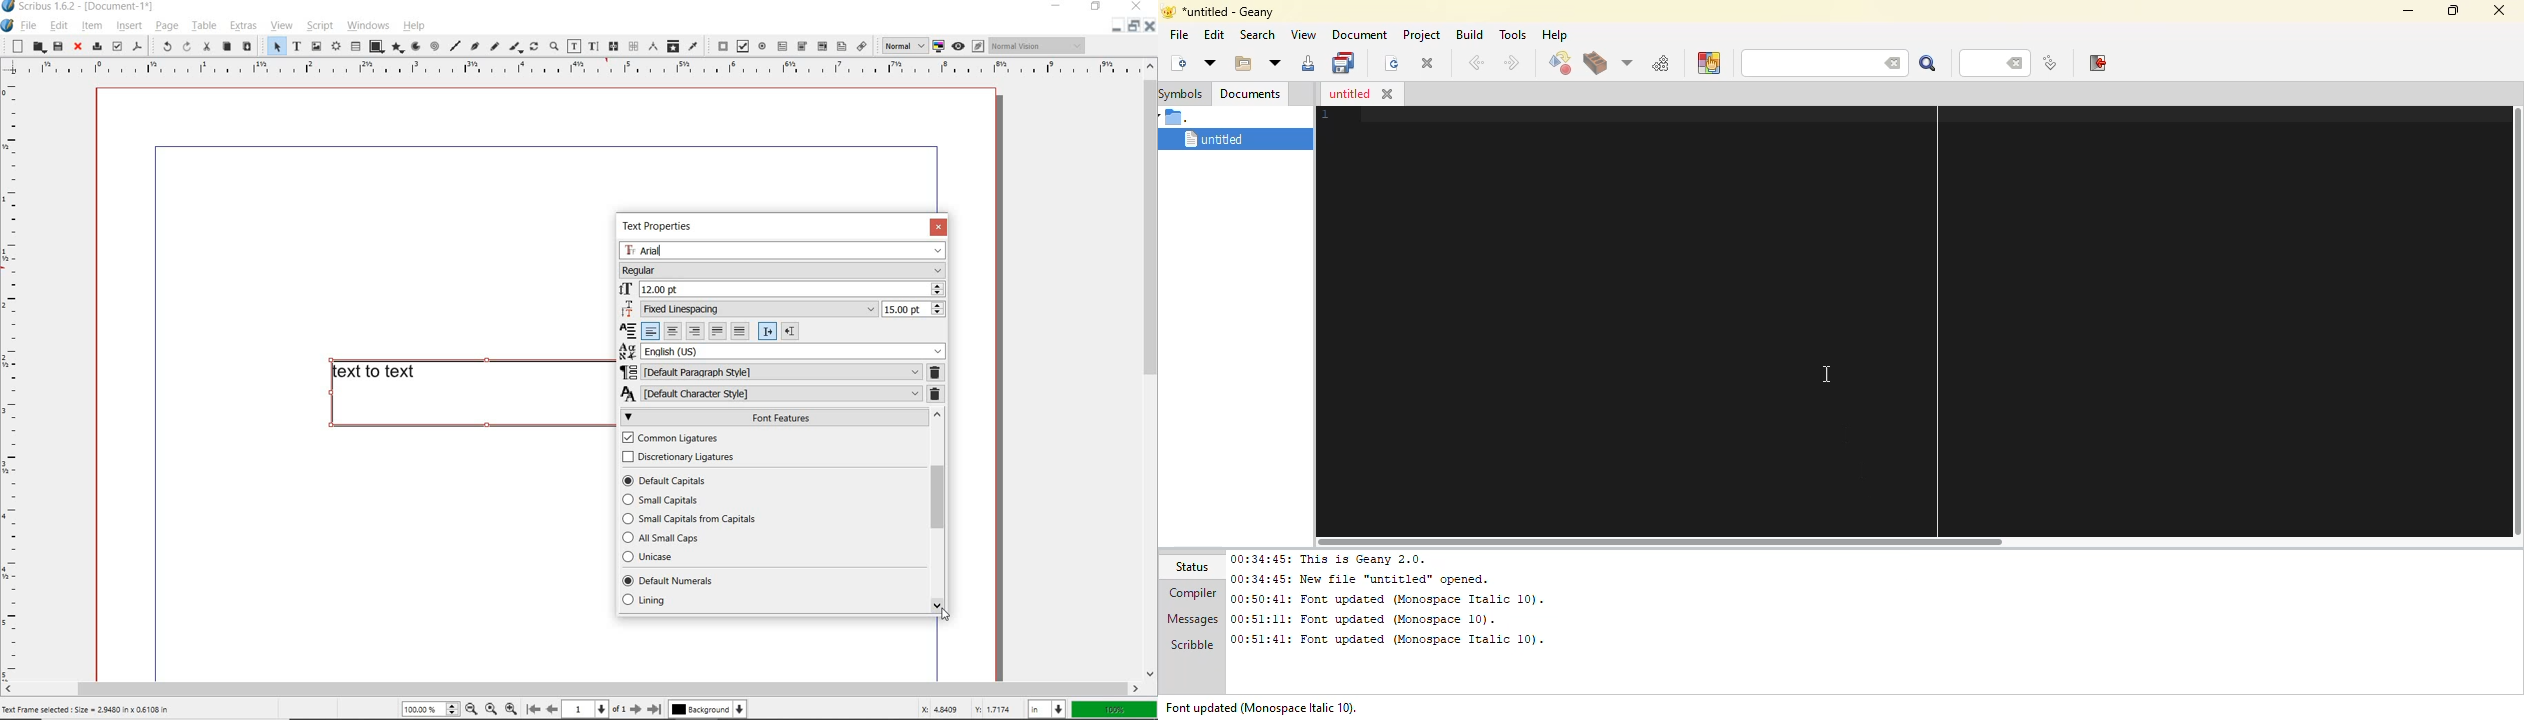 This screenshot has height=728, width=2548. Describe the element at coordinates (748, 308) in the screenshot. I see `Fixed Linespacing` at that location.